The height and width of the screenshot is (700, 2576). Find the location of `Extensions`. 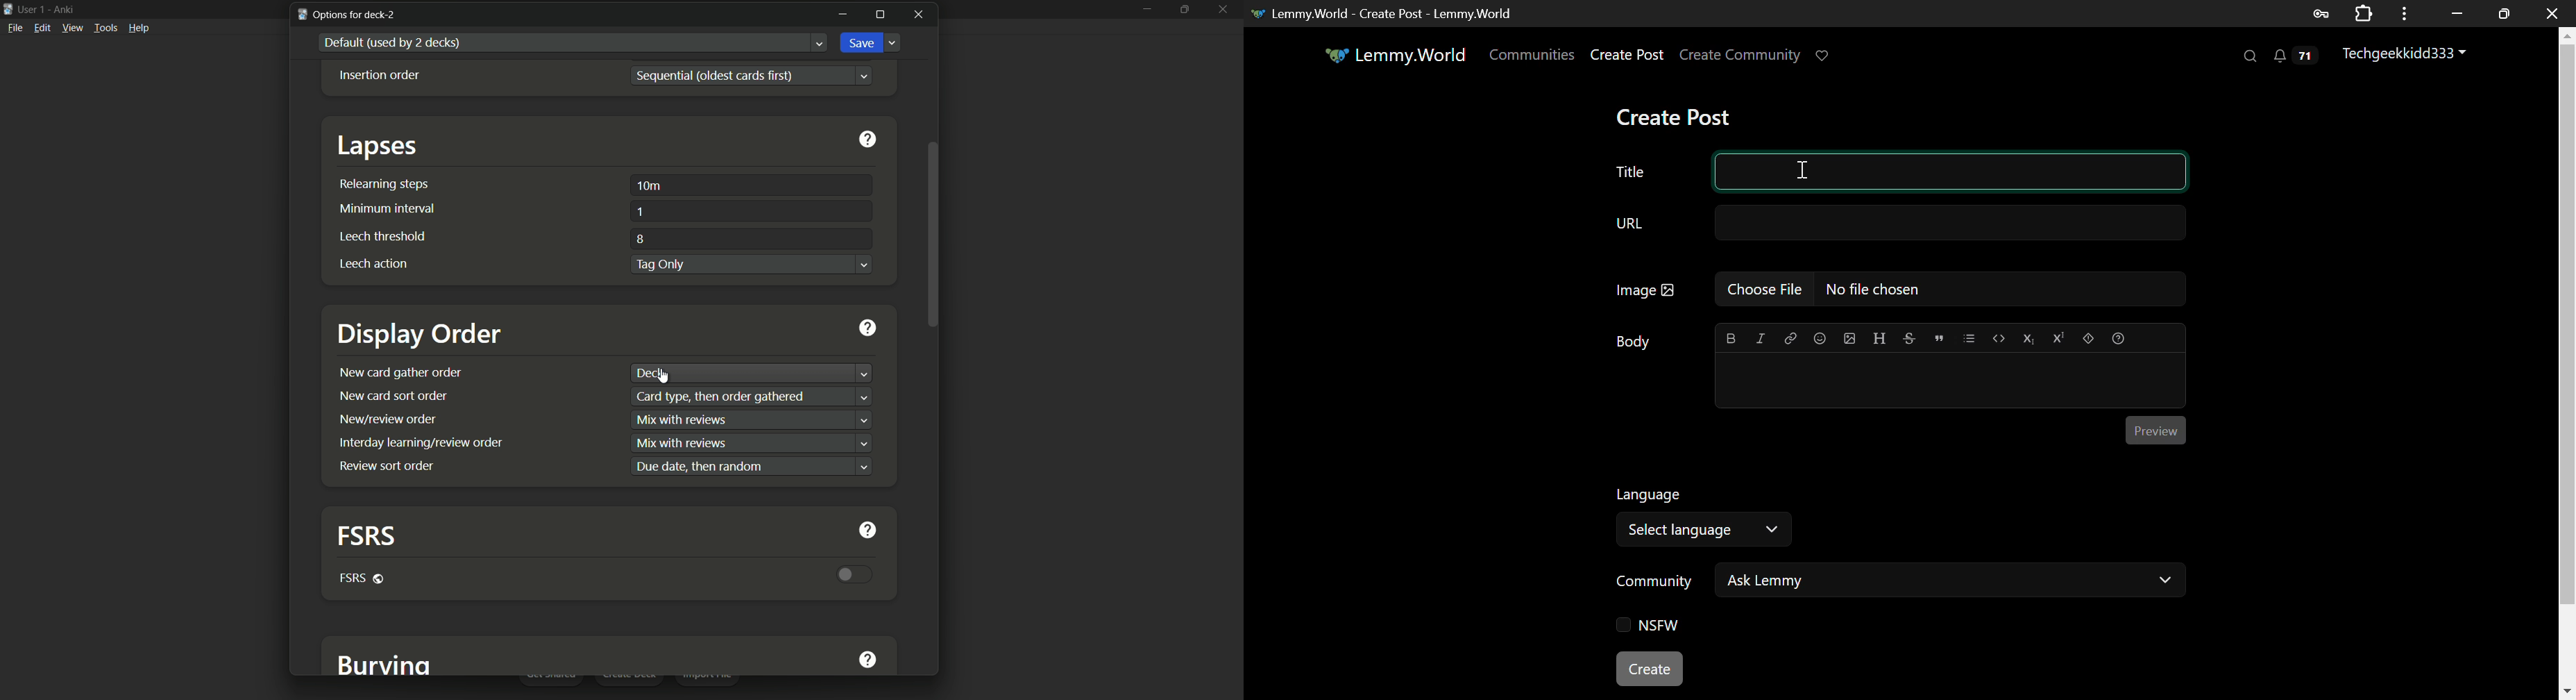

Extensions is located at coordinates (2364, 12).